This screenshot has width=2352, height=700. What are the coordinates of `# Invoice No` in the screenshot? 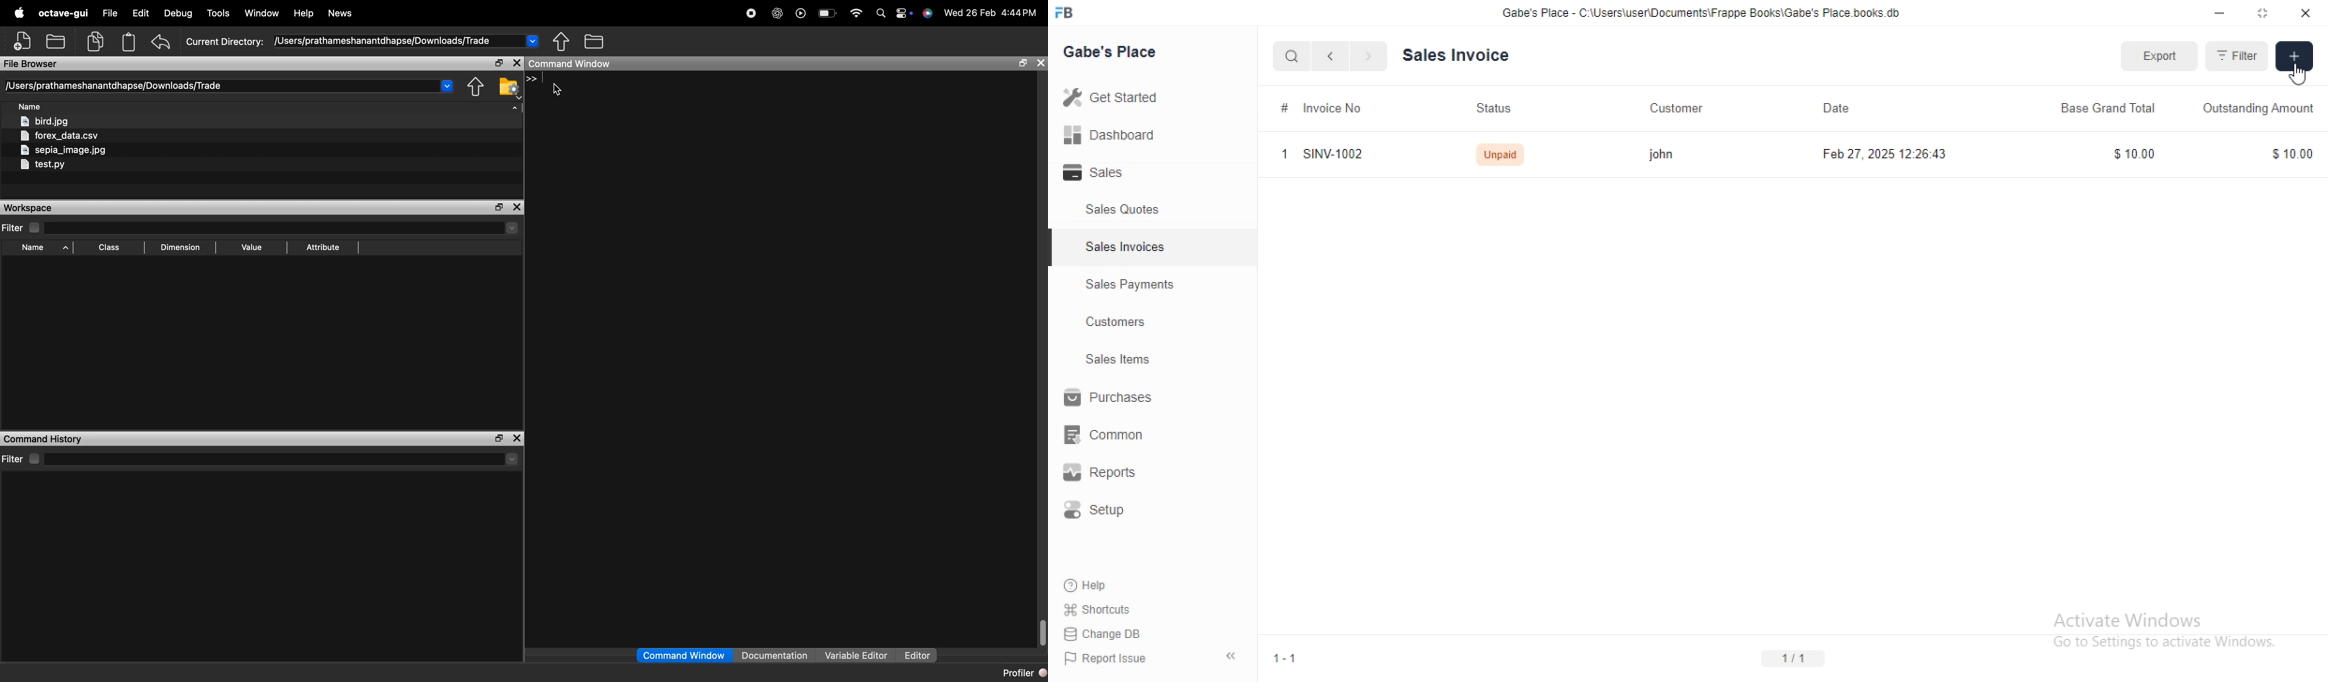 It's located at (1316, 111).